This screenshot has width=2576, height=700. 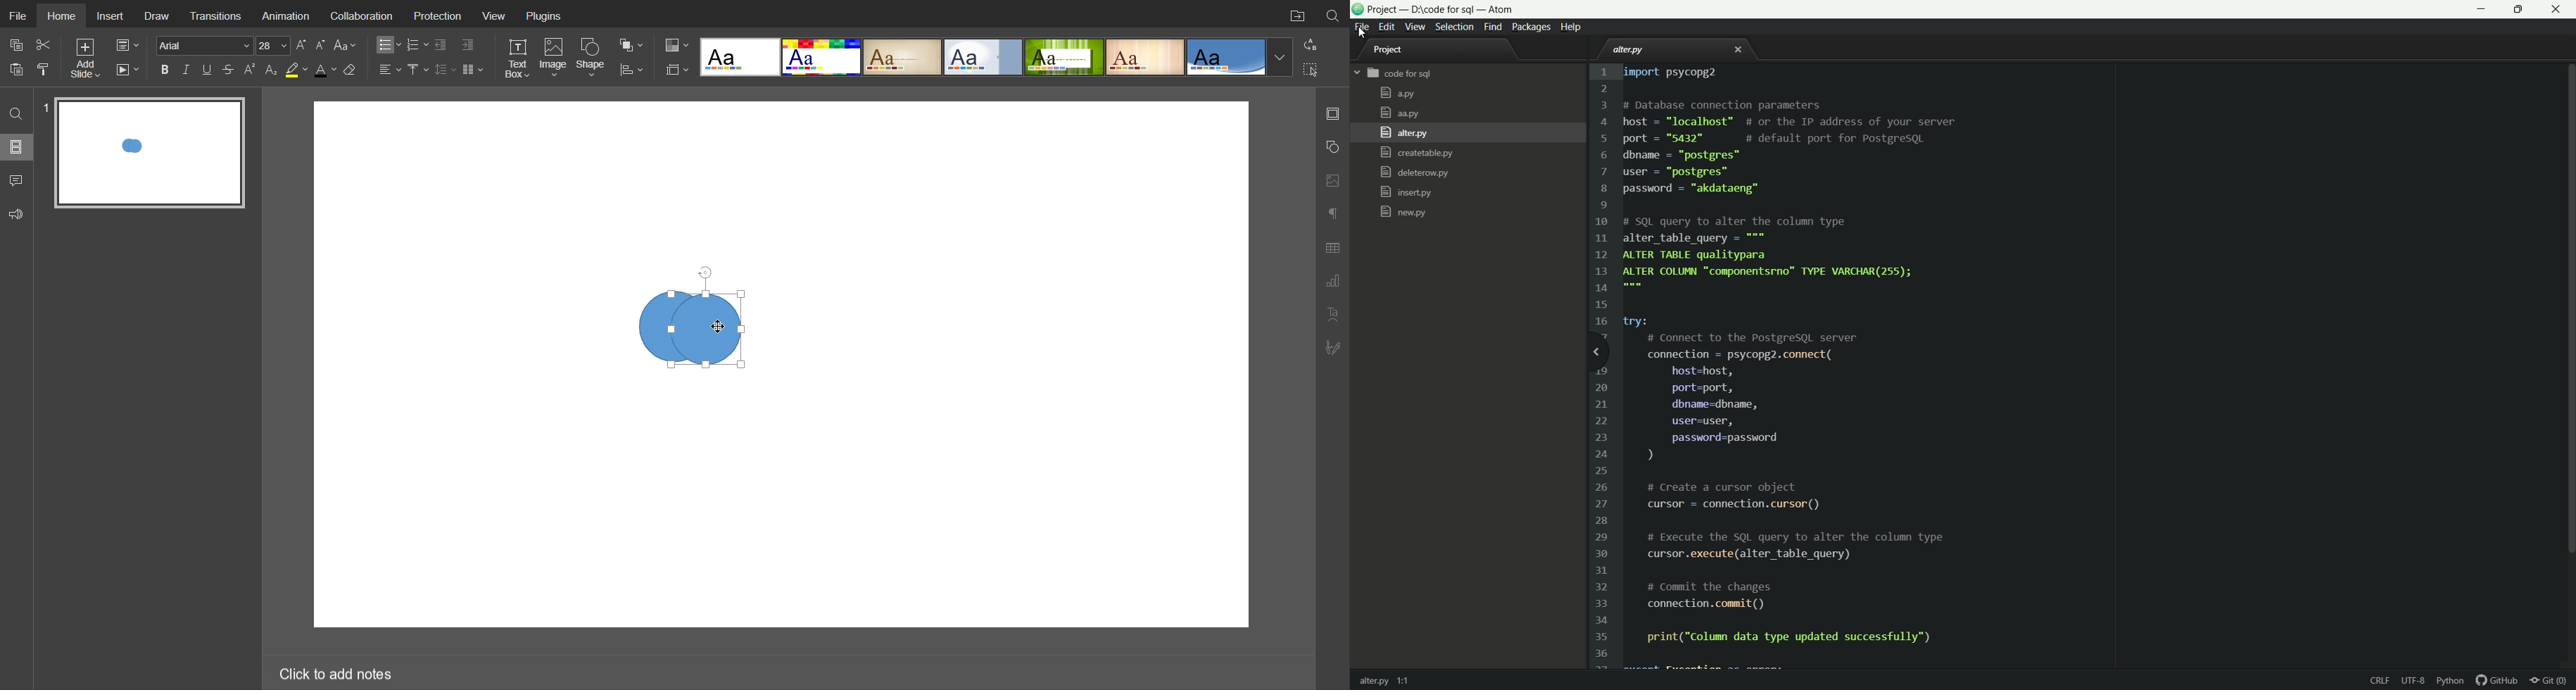 What do you see at coordinates (126, 46) in the screenshot?
I see `Slide Settings` at bounding box center [126, 46].